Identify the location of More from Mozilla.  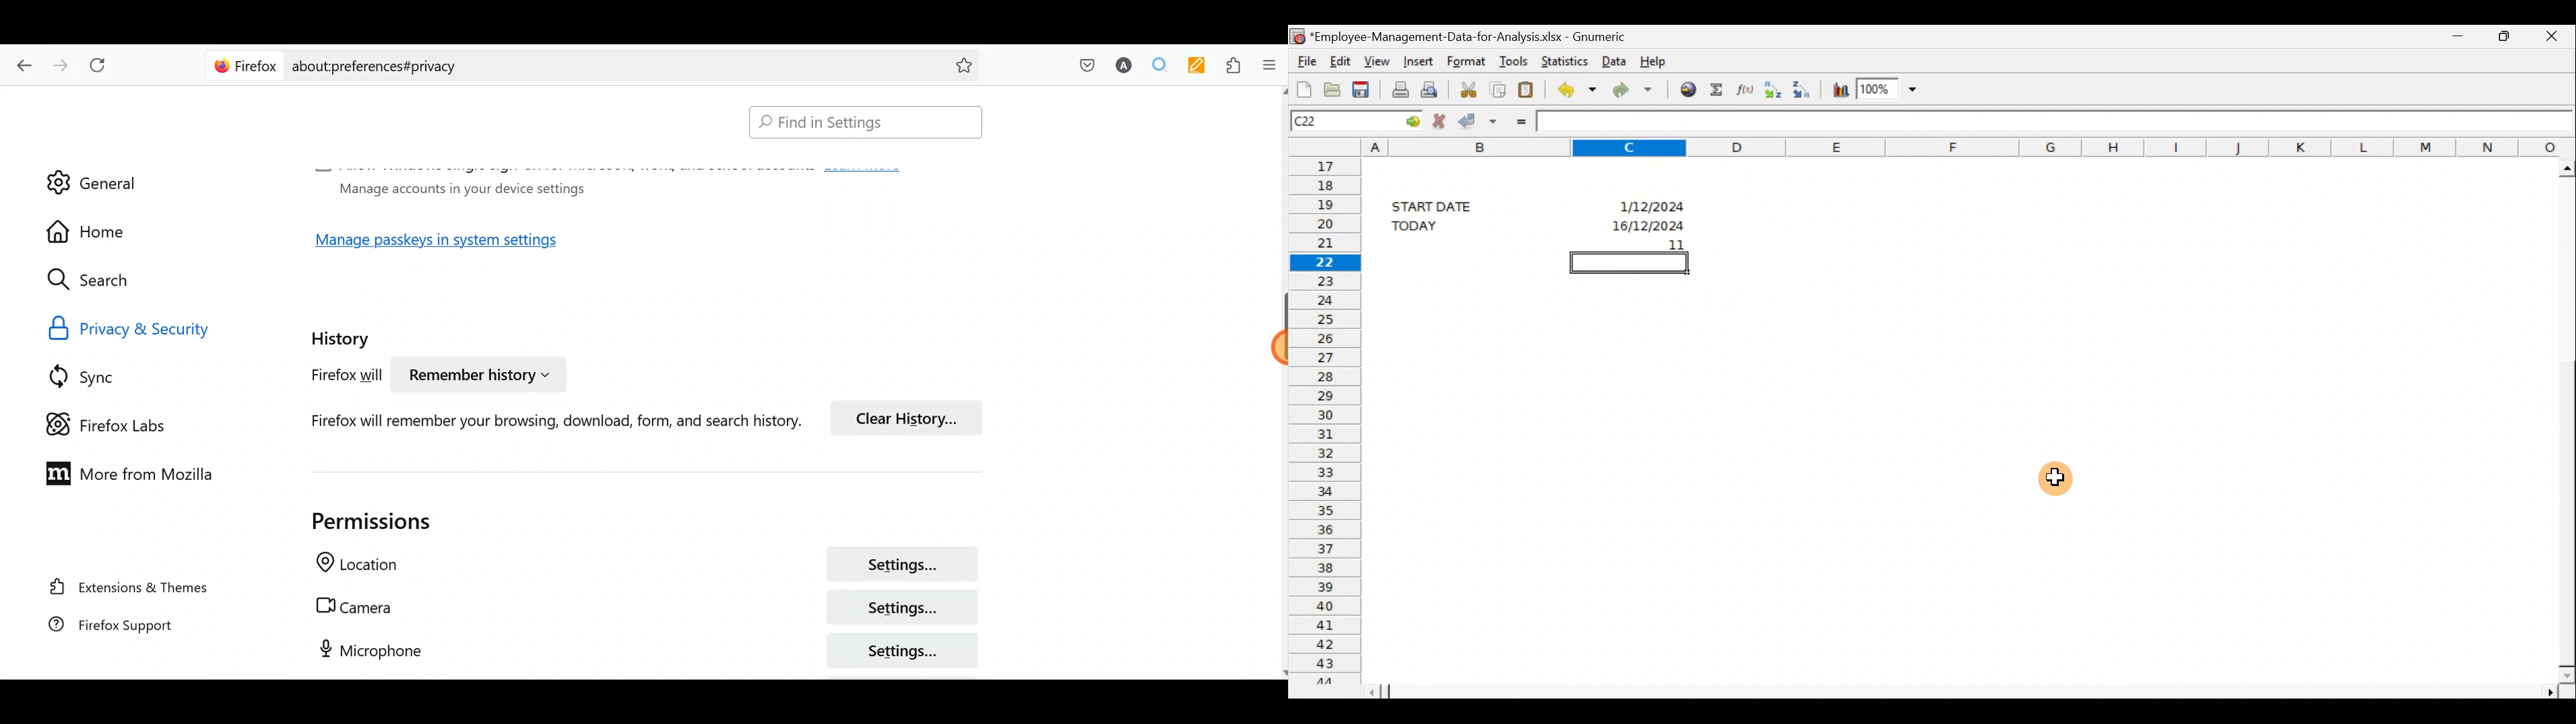
(123, 472).